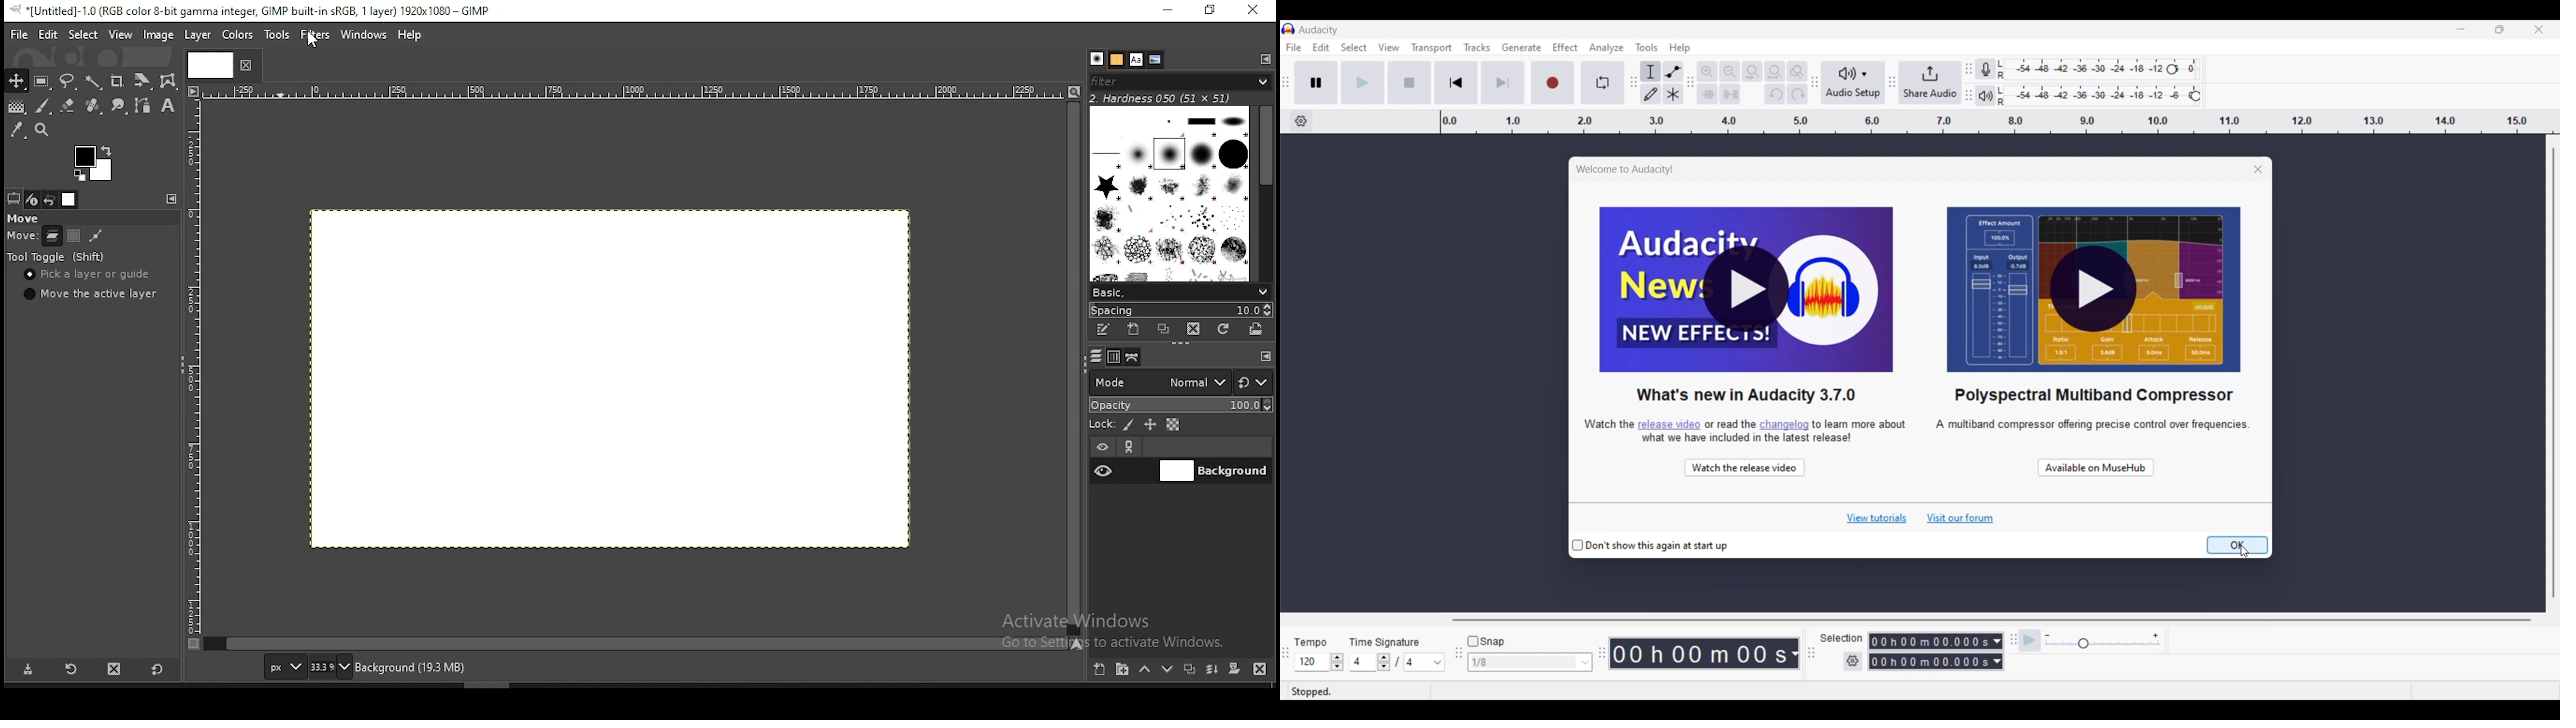 This screenshot has width=2576, height=728. I want to click on Generate menu, so click(1522, 47).